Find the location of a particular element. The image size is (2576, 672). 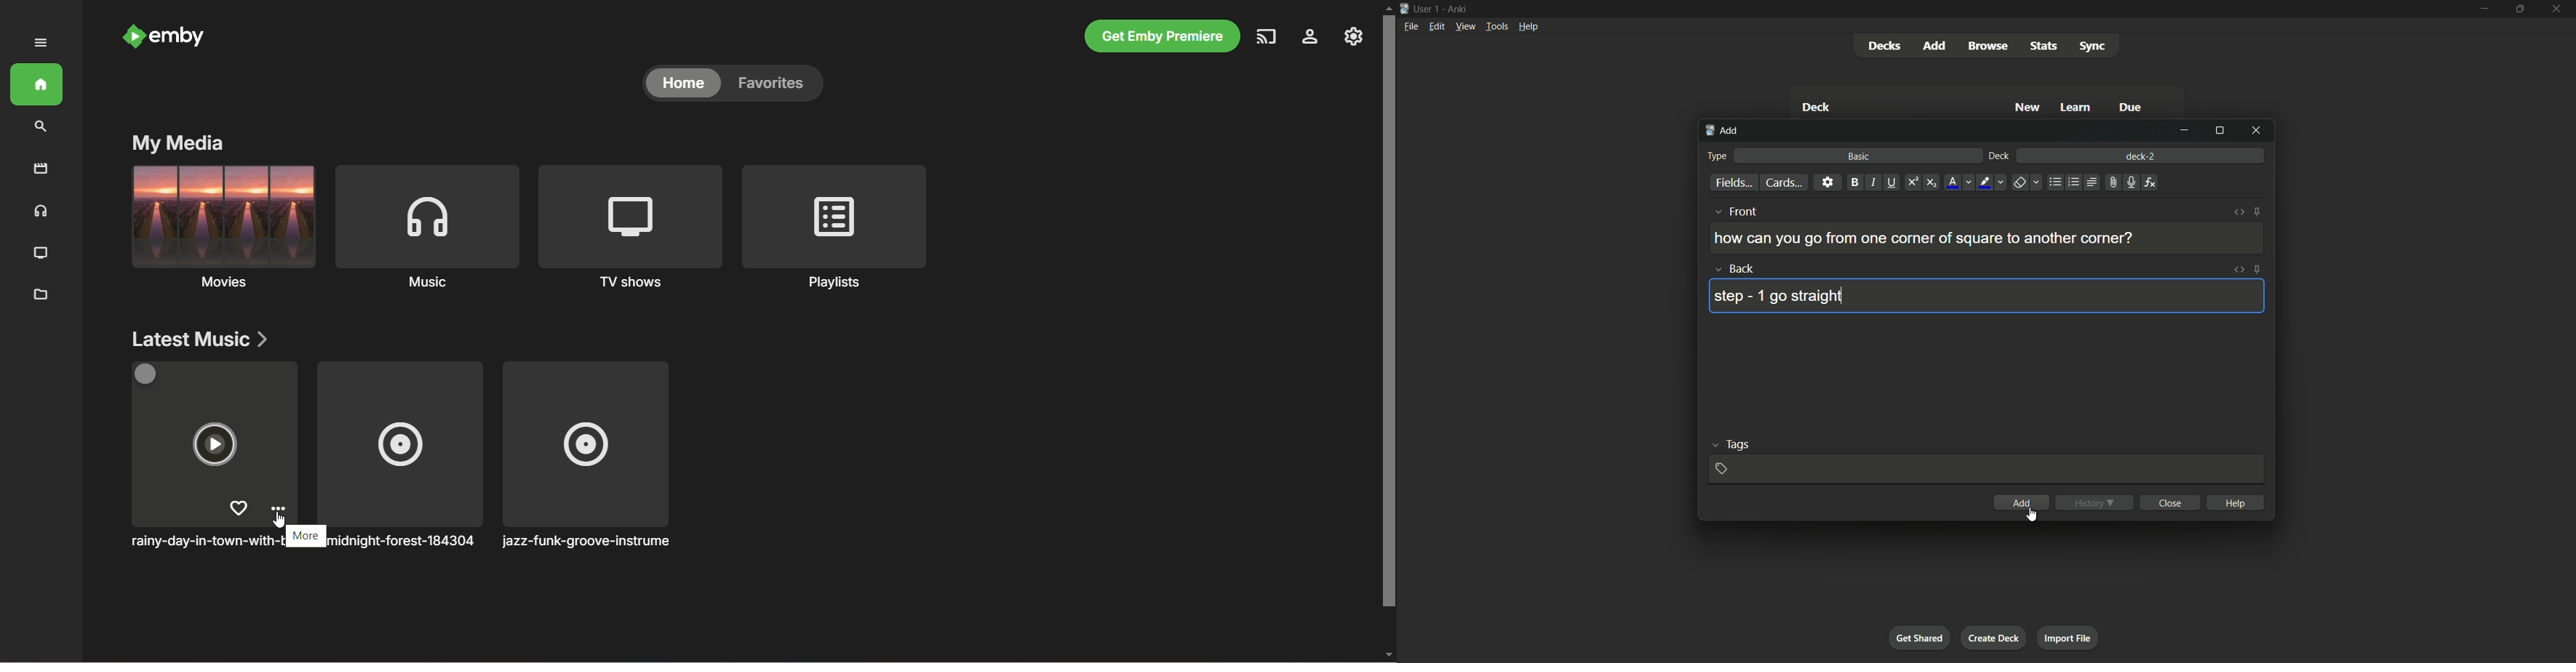

toggle sticky is located at coordinates (2259, 212).